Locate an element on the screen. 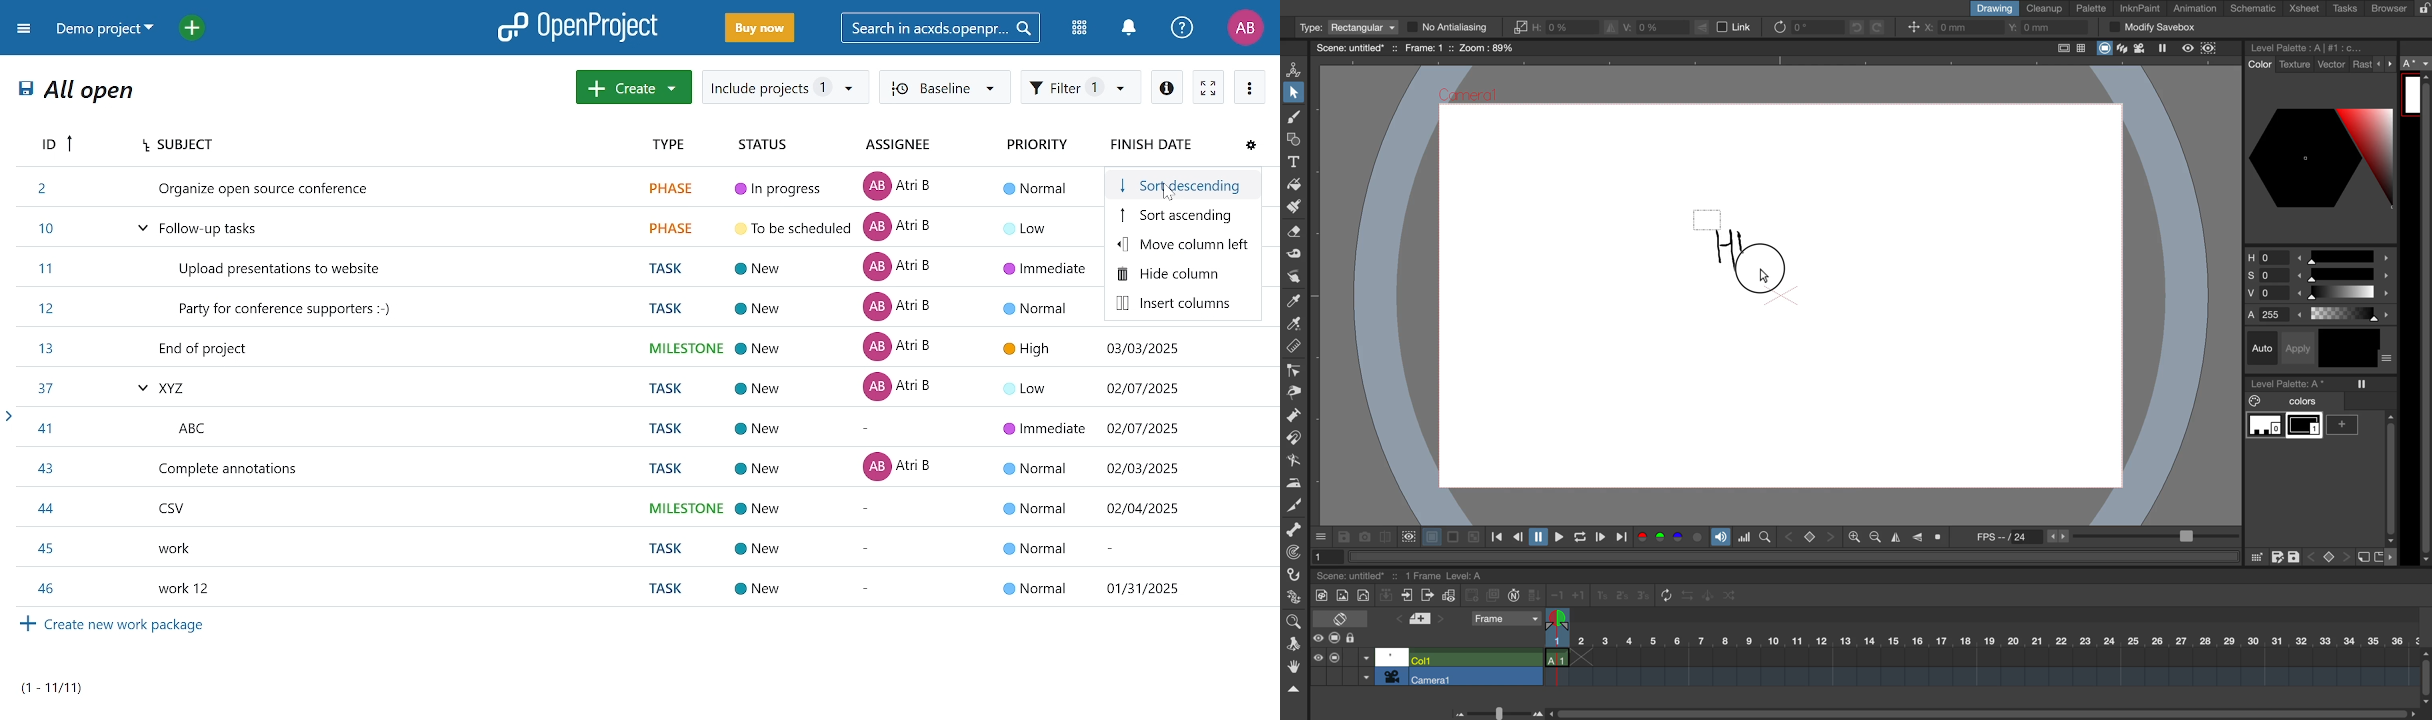 The width and height of the screenshot is (2436, 728). notification center is located at coordinates (1128, 28).